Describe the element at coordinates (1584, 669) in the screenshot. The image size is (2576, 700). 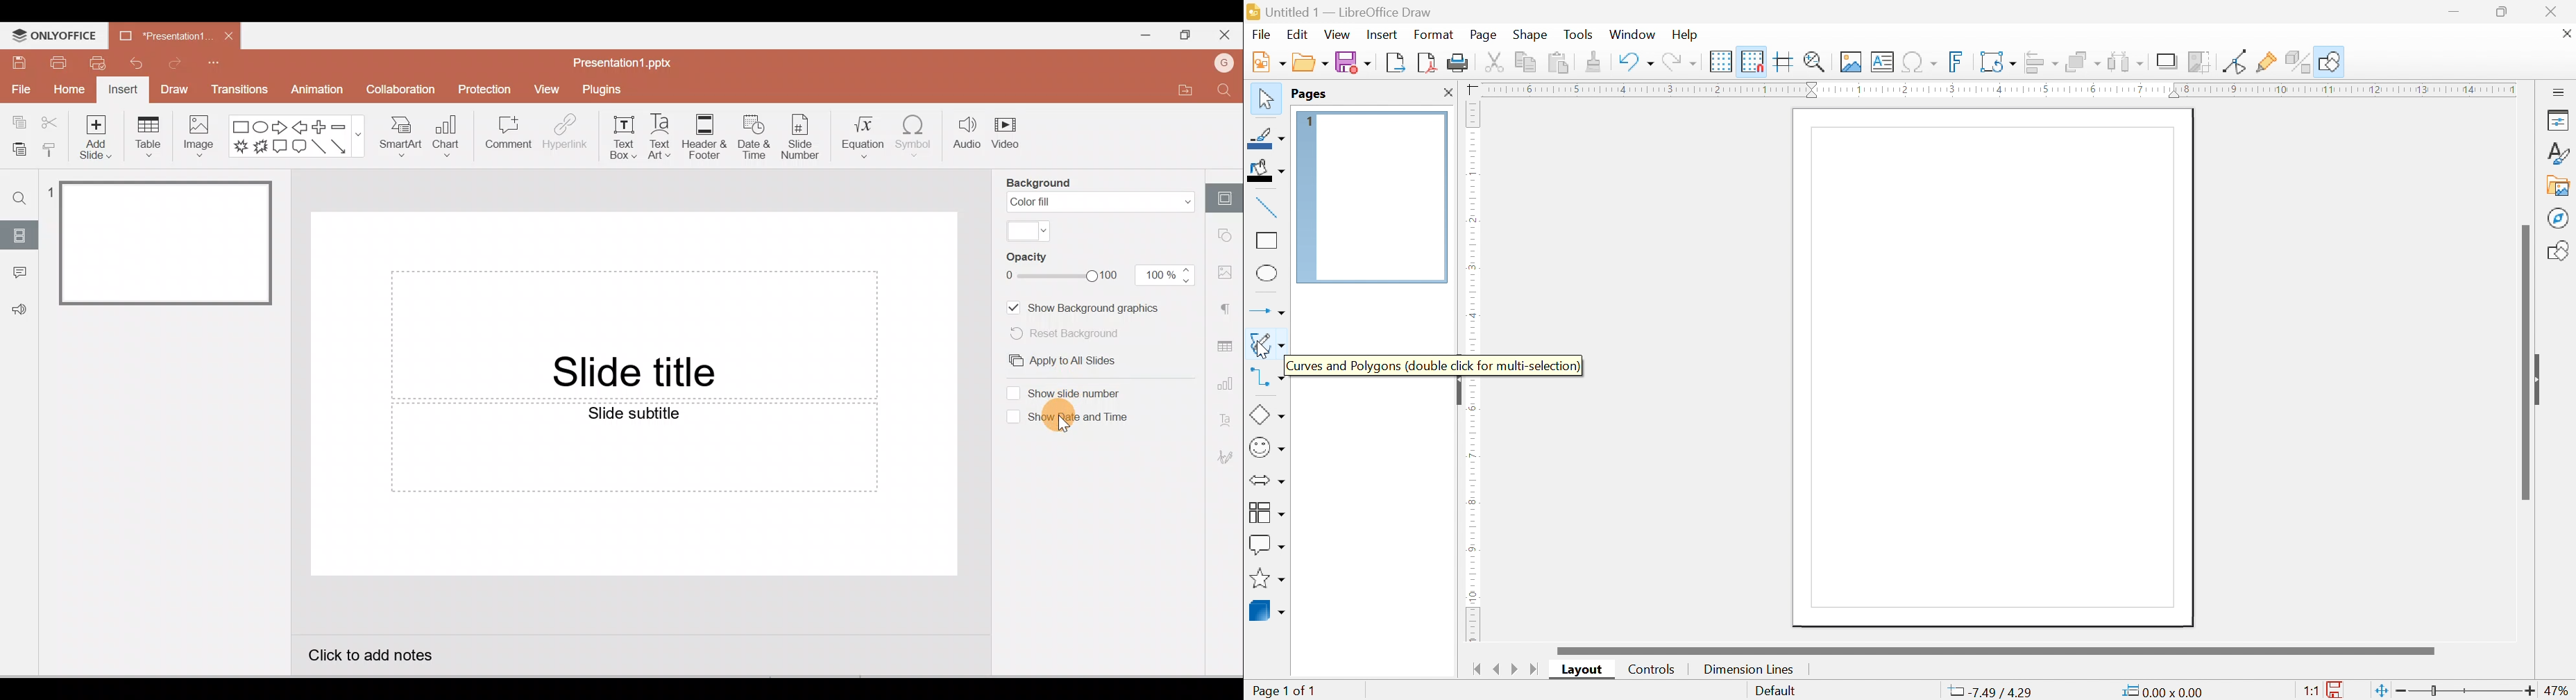
I see `layout` at that location.